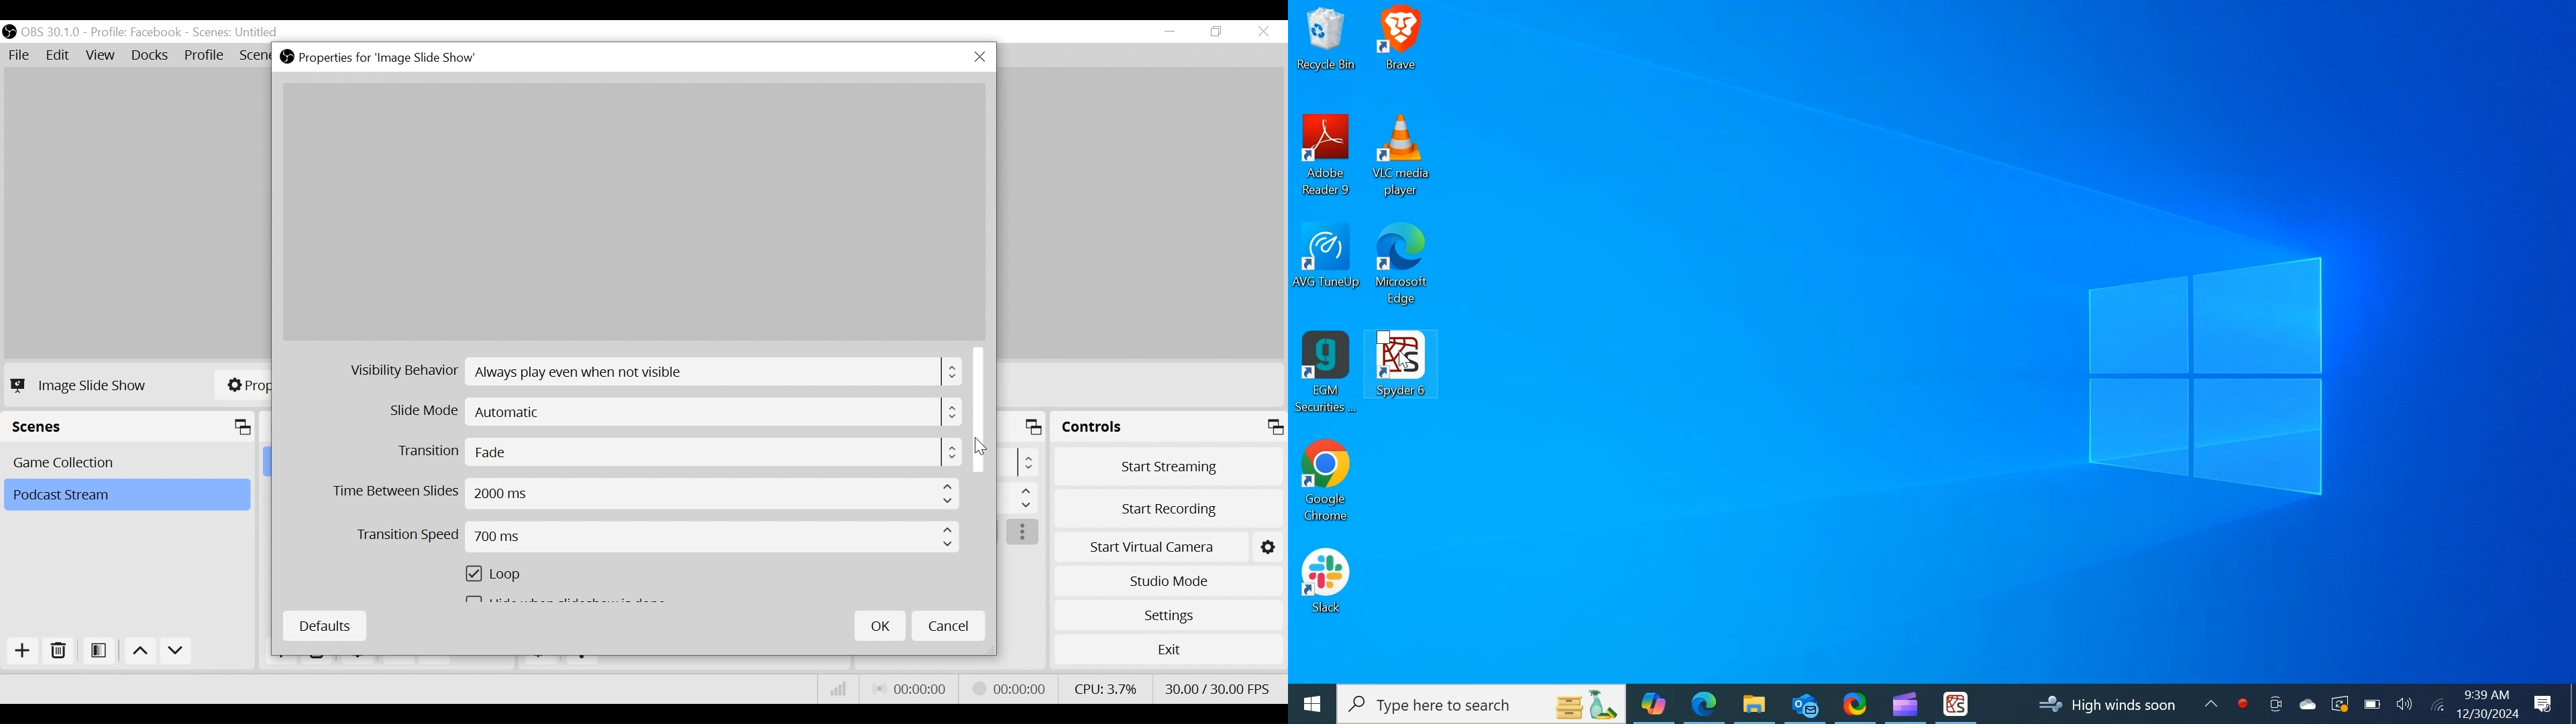 The width and height of the screenshot is (2576, 728). I want to click on Recycle bin Desktop Icon, so click(1326, 41).